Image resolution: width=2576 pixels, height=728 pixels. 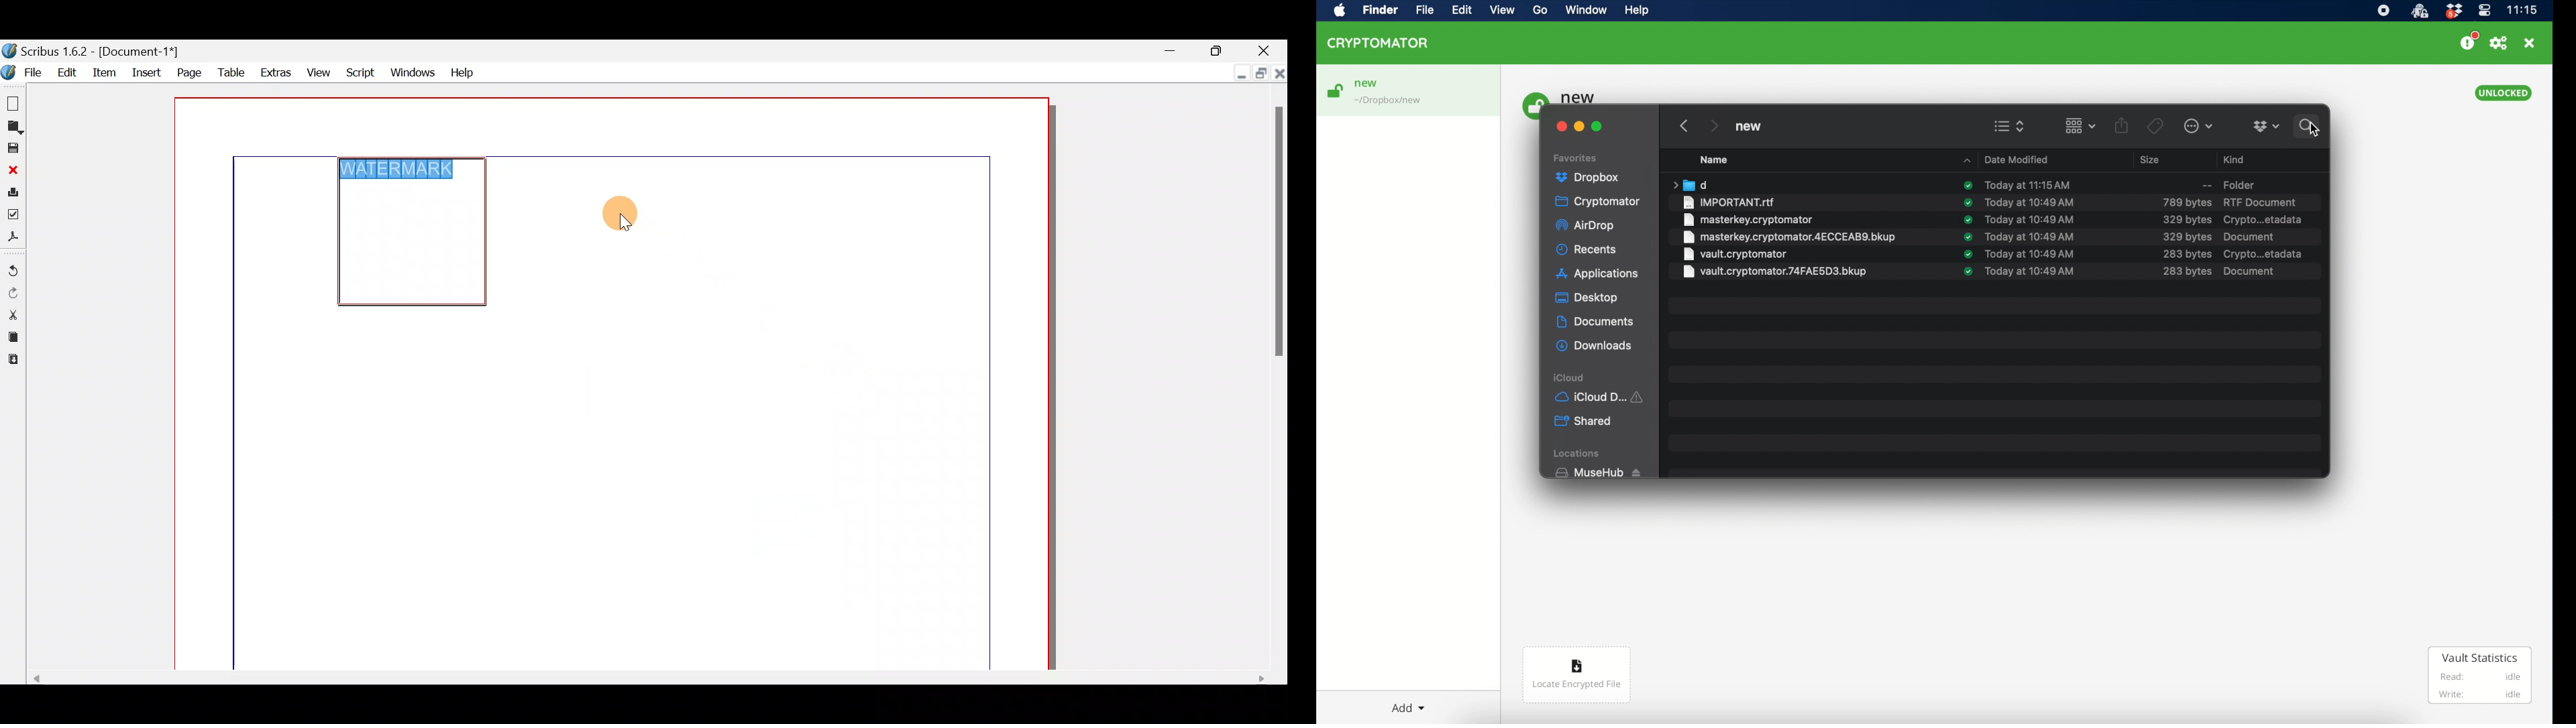 I want to click on Preflight verifier, so click(x=13, y=218).